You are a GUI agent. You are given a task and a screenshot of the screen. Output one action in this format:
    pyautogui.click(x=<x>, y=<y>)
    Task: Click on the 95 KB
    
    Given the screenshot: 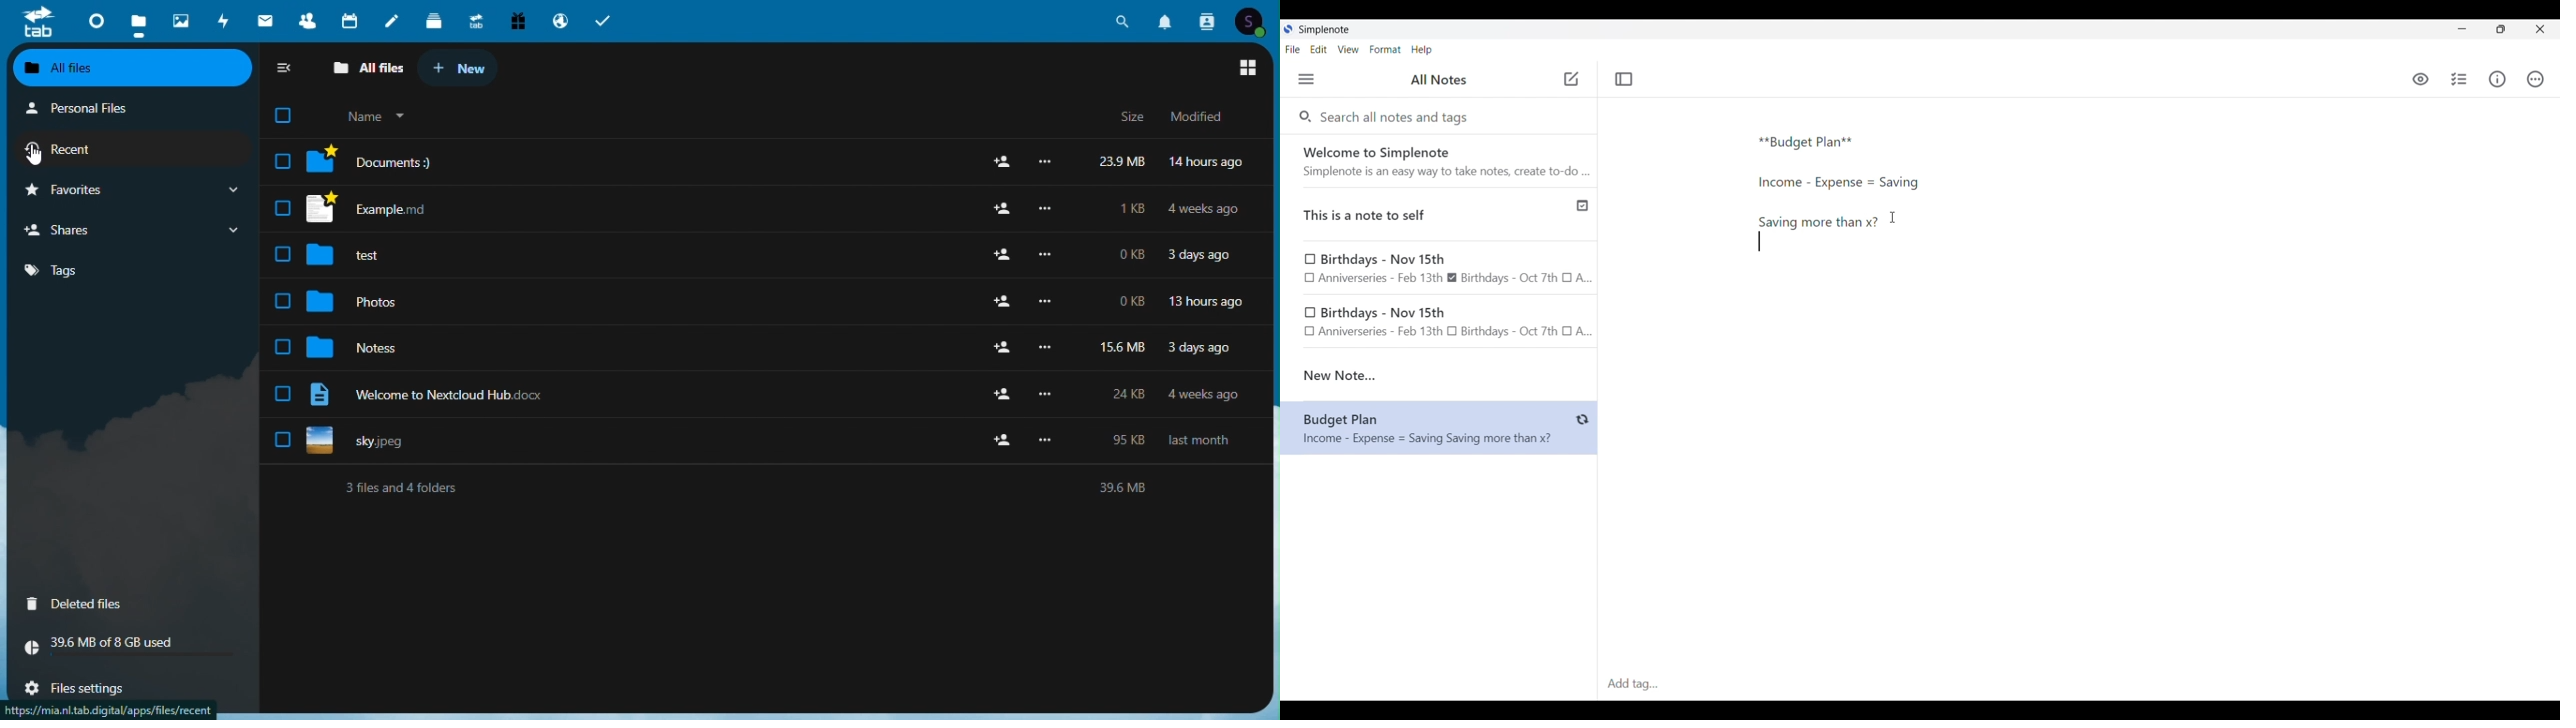 What is the action you would take?
    pyautogui.click(x=1133, y=441)
    